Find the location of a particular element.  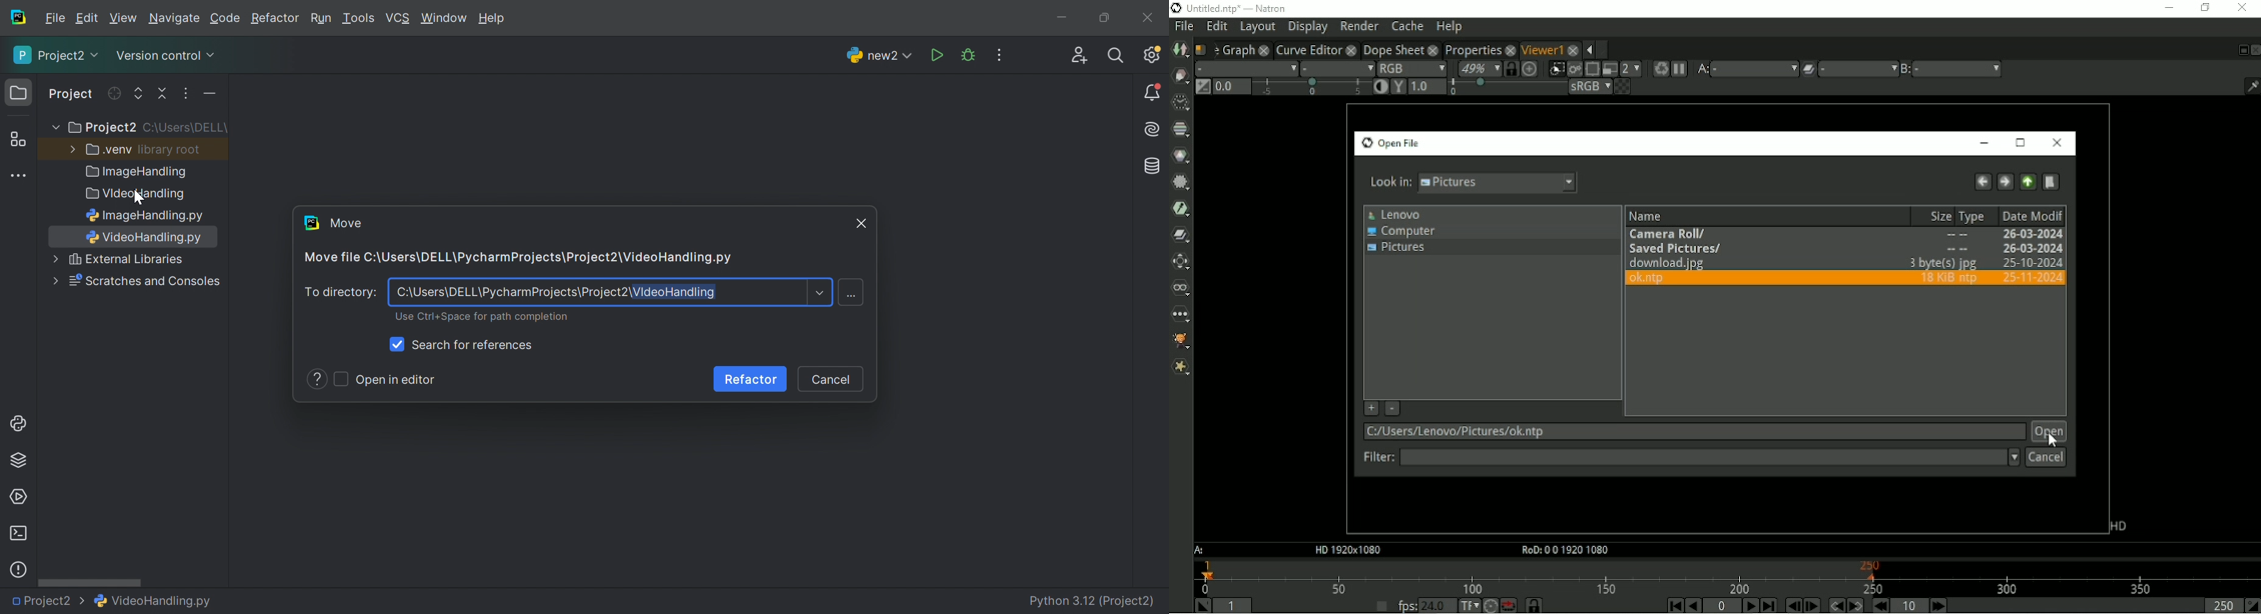

Move is located at coordinates (346, 222).